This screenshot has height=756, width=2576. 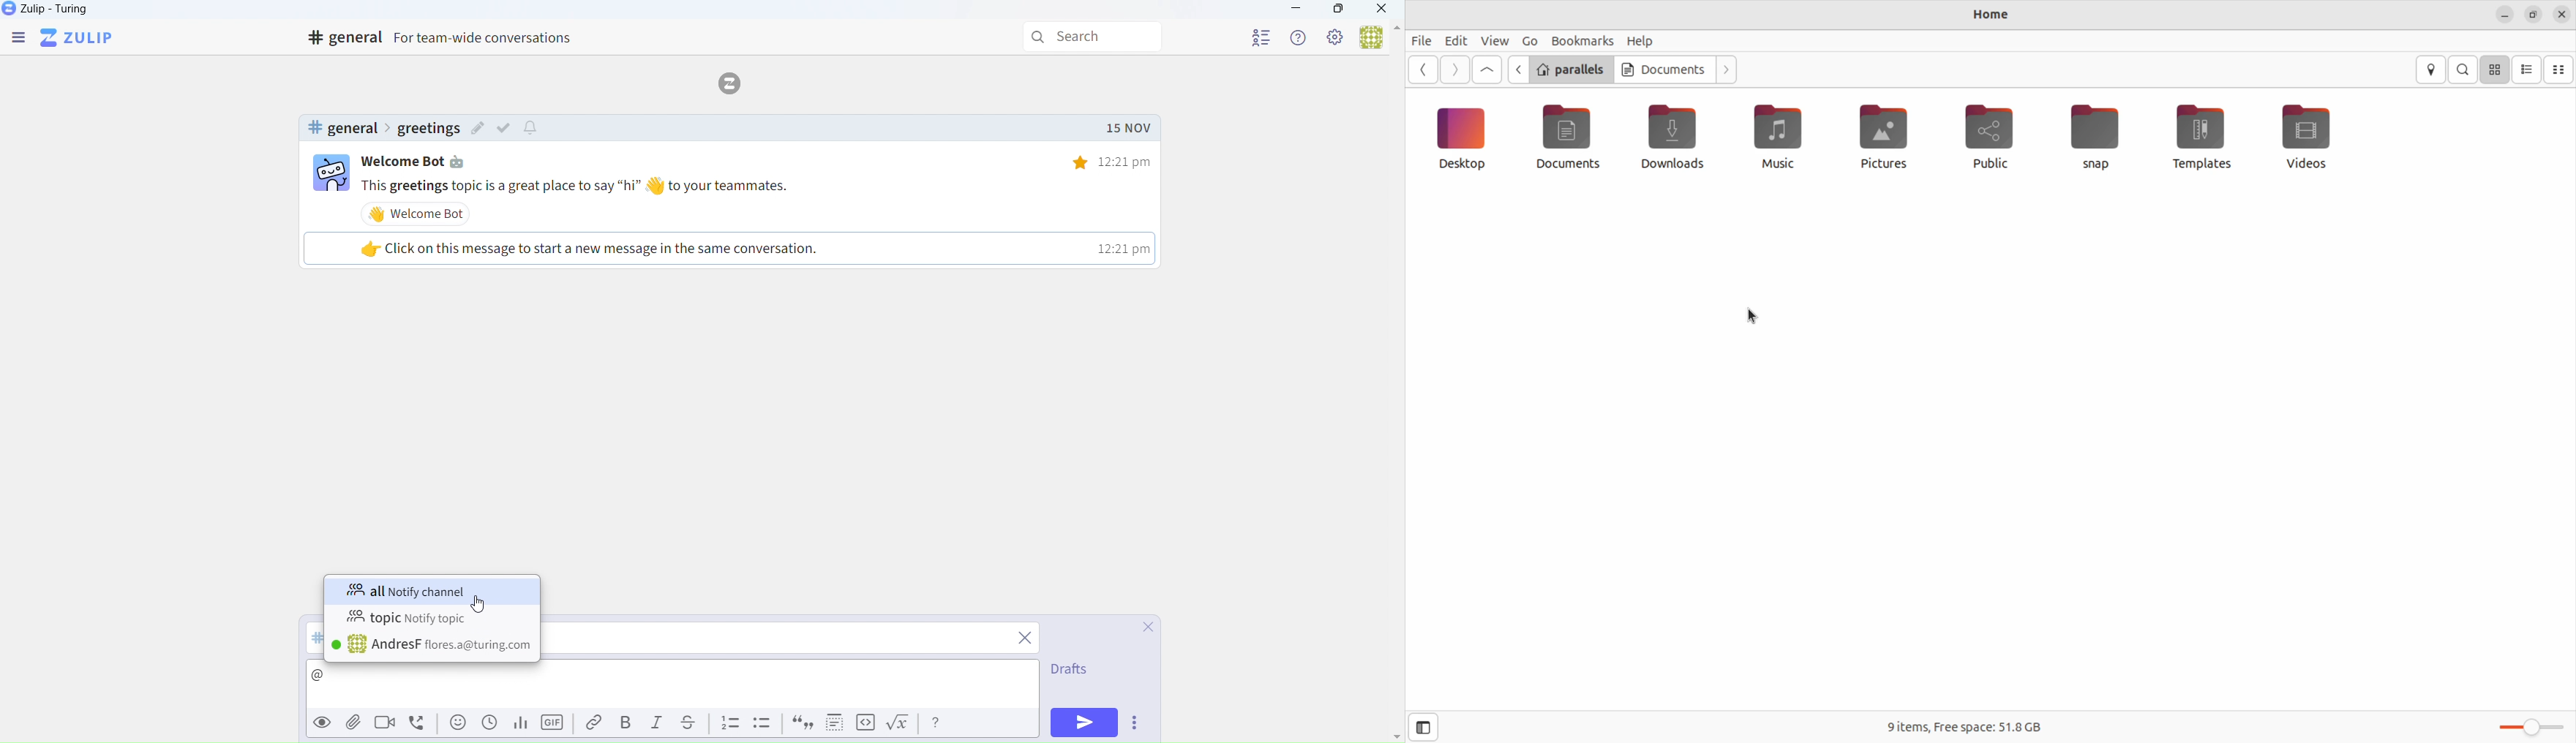 I want to click on date, so click(x=1127, y=129).